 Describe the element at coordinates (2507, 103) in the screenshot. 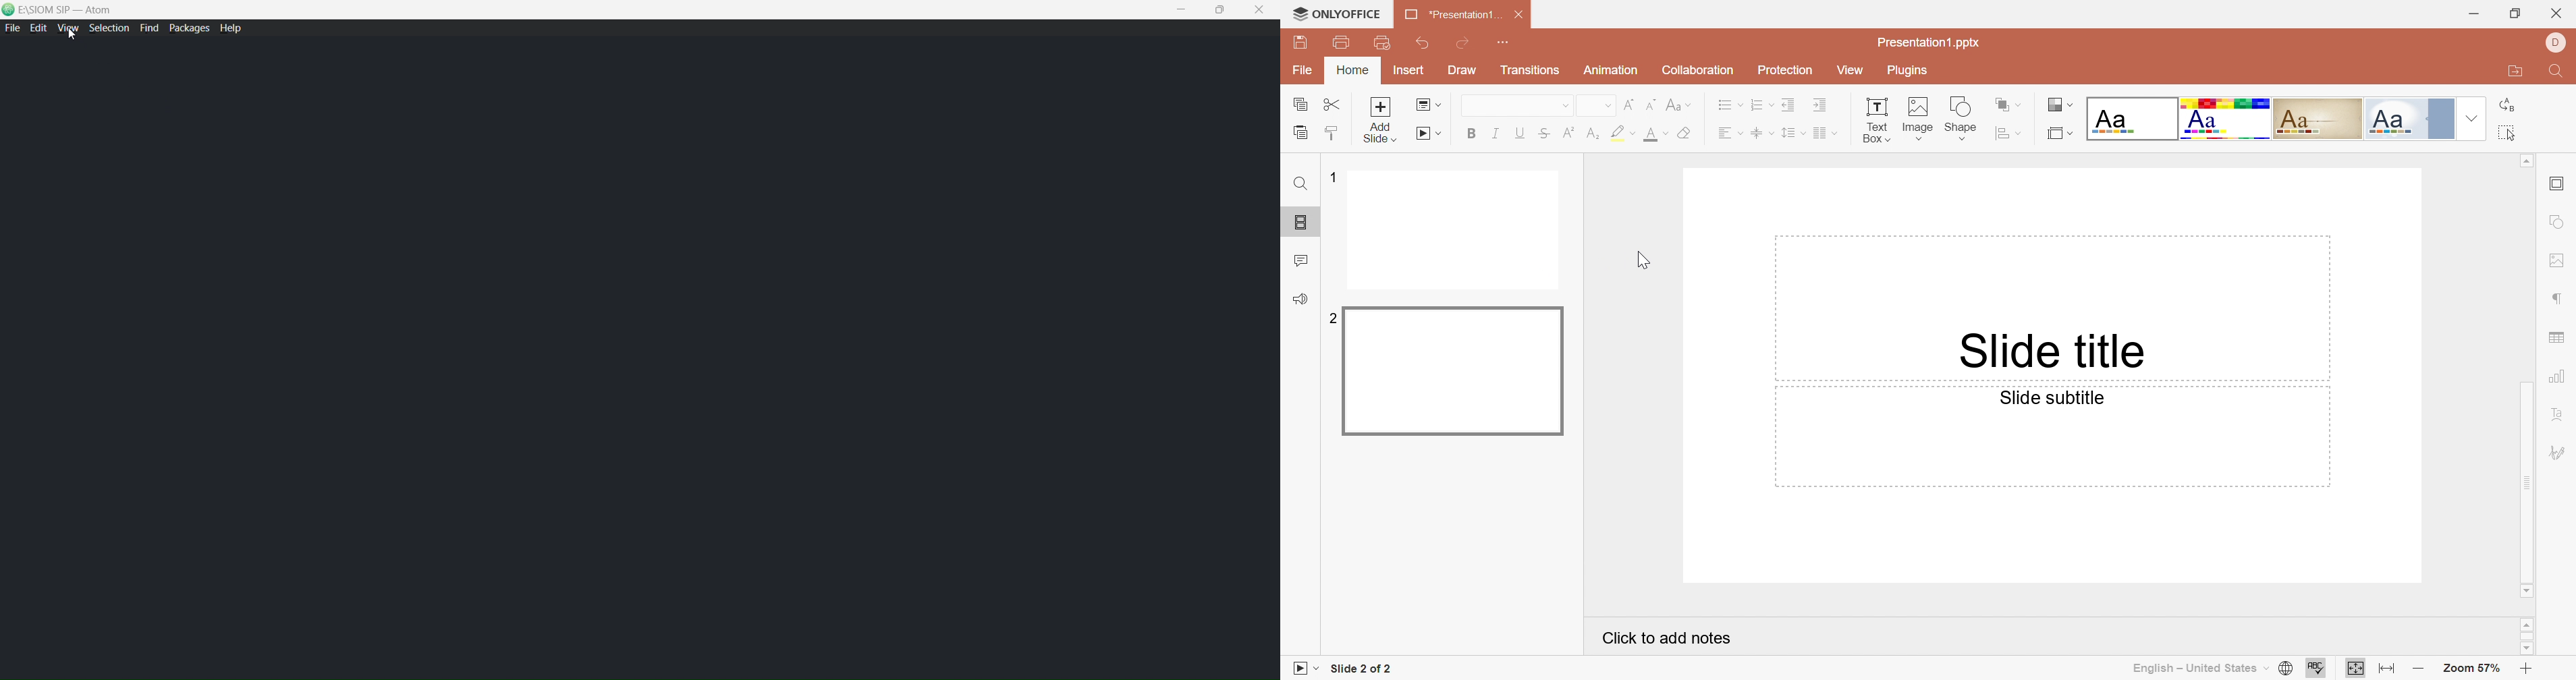

I see `Replace` at that location.